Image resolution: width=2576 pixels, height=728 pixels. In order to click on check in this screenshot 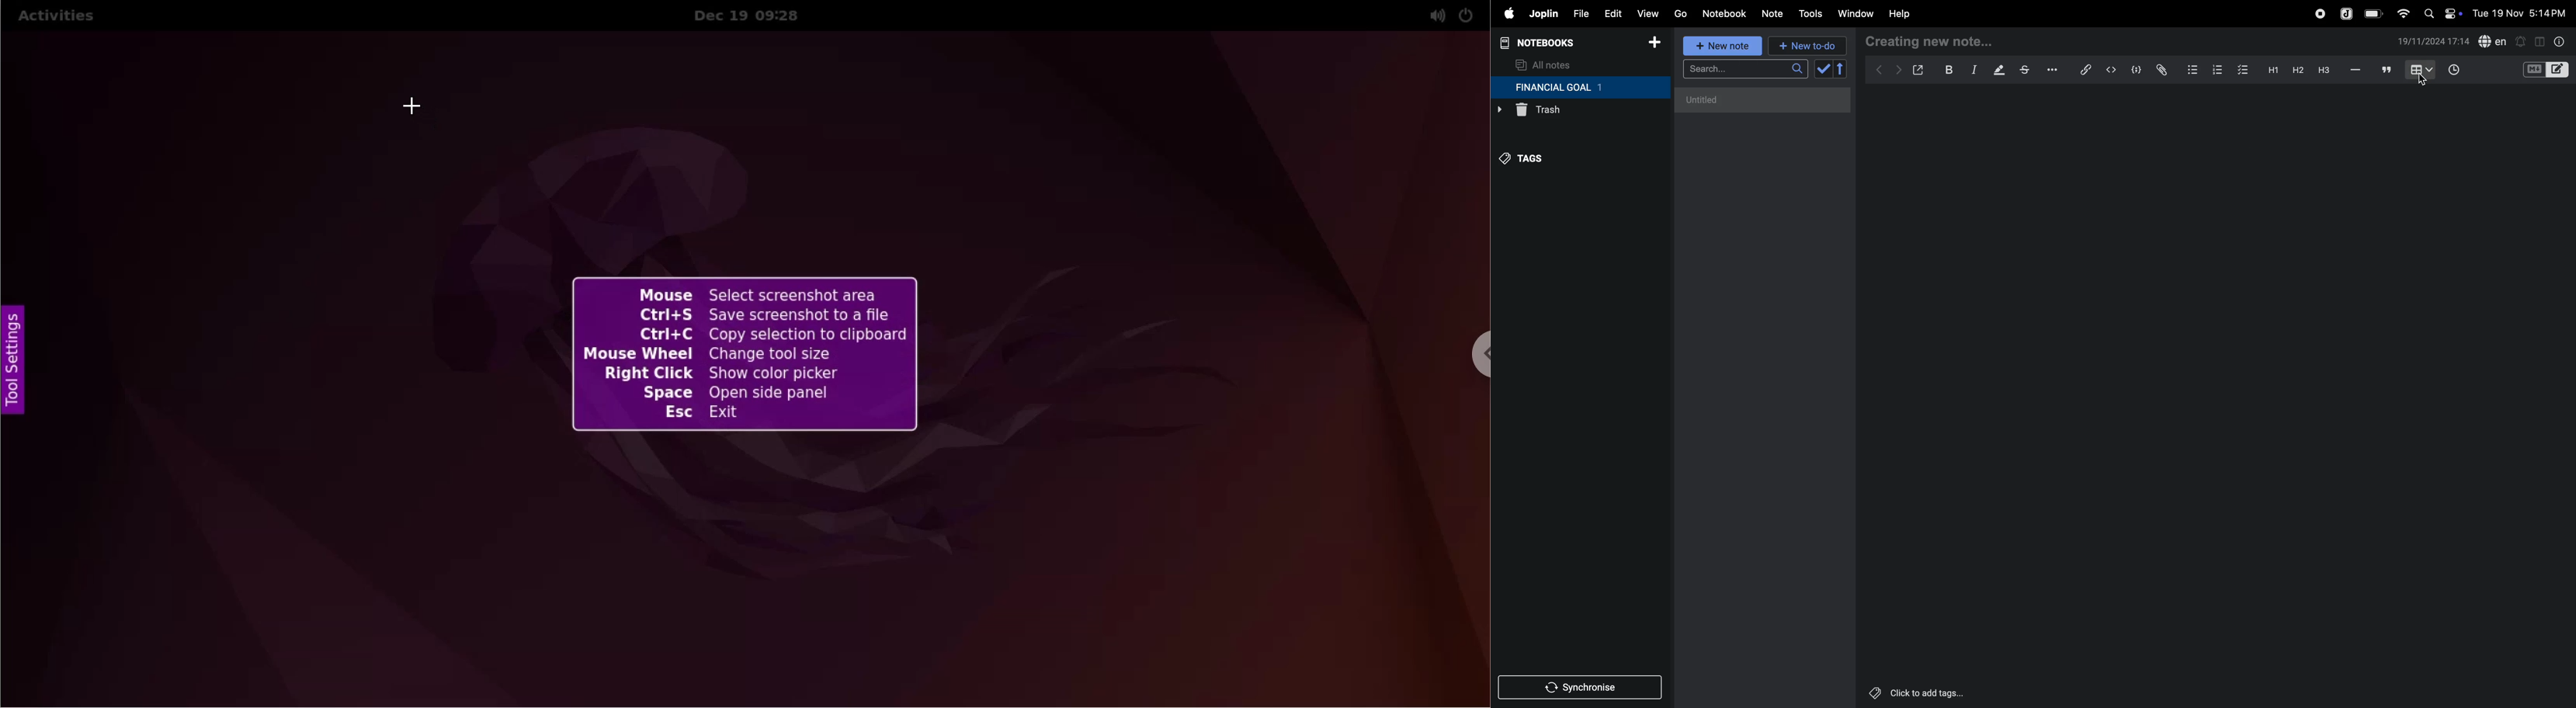, I will do `click(1822, 69)`.